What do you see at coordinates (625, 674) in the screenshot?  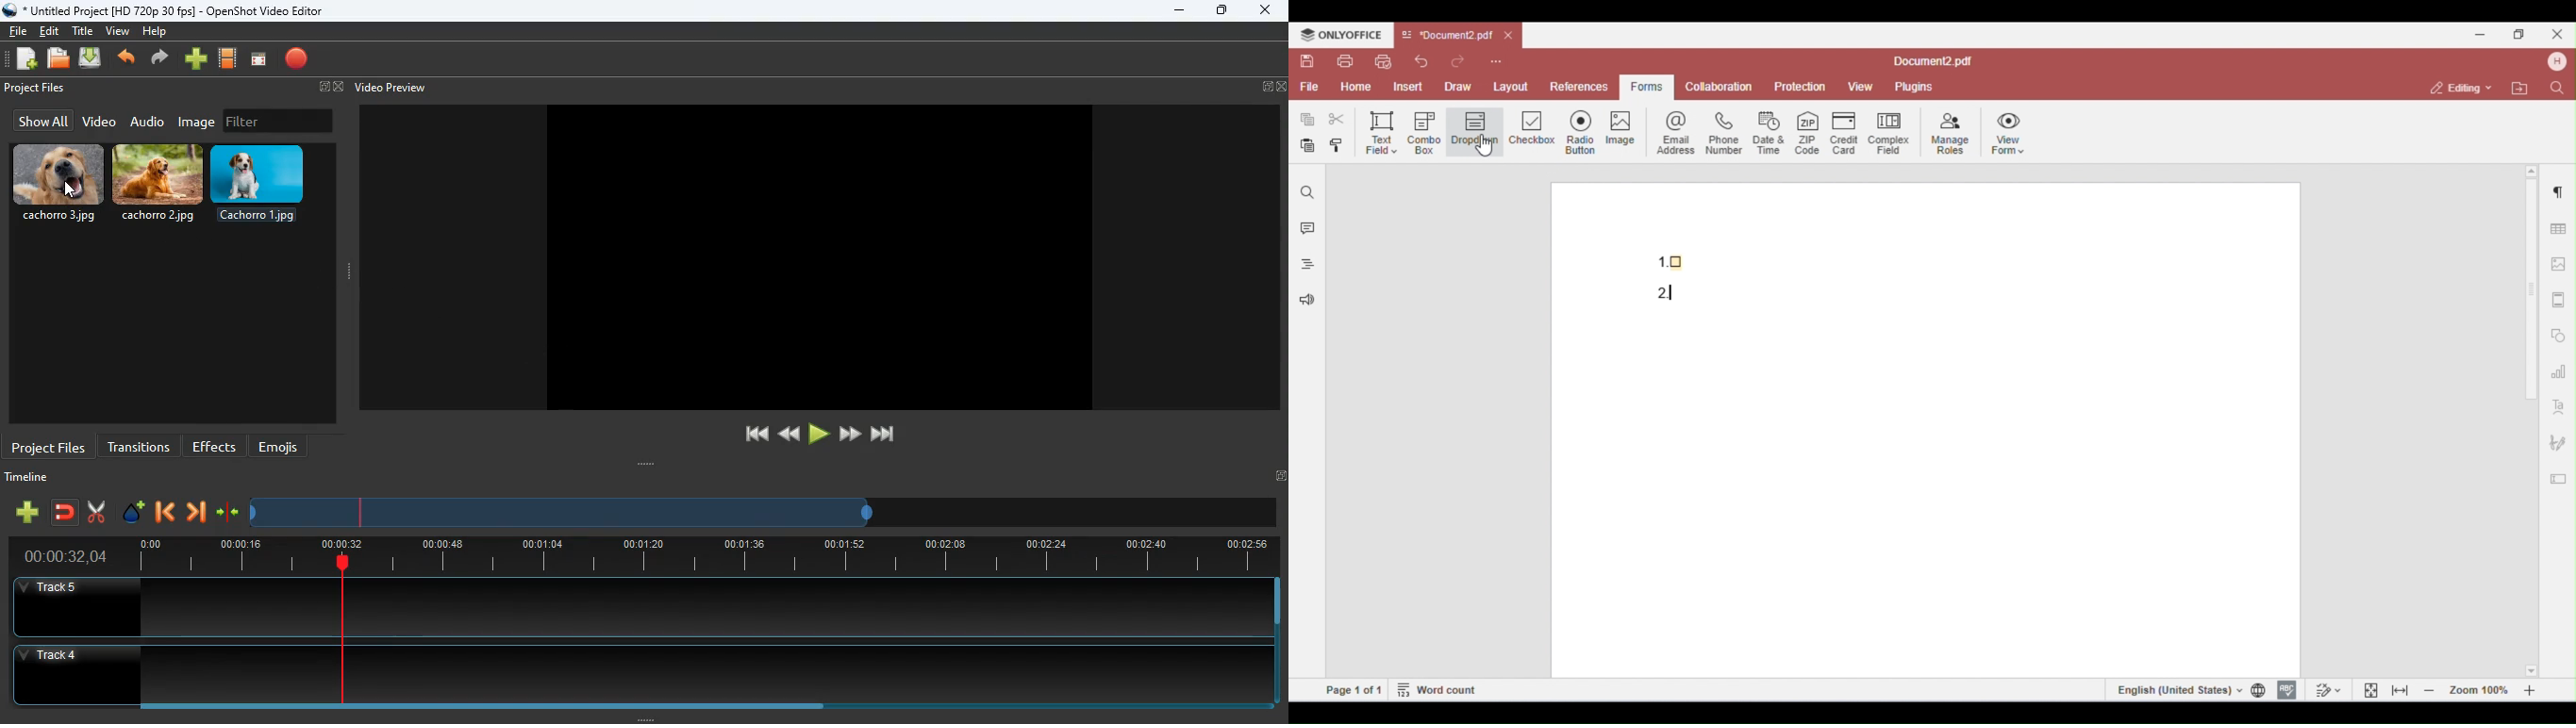 I see `track` at bounding box center [625, 674].